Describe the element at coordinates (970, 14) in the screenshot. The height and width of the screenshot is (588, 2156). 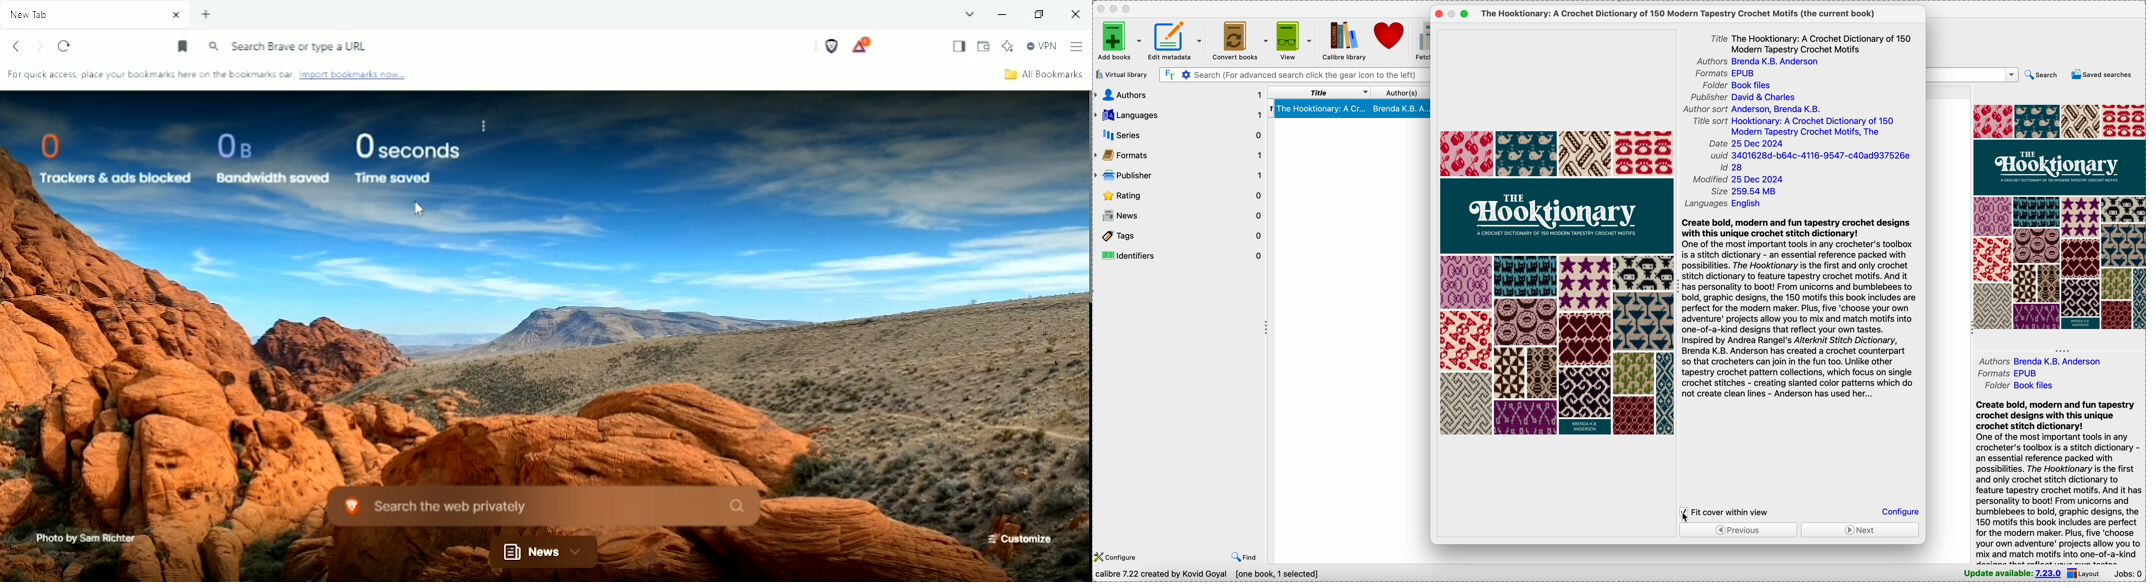
I see `Search tabs` at that location.